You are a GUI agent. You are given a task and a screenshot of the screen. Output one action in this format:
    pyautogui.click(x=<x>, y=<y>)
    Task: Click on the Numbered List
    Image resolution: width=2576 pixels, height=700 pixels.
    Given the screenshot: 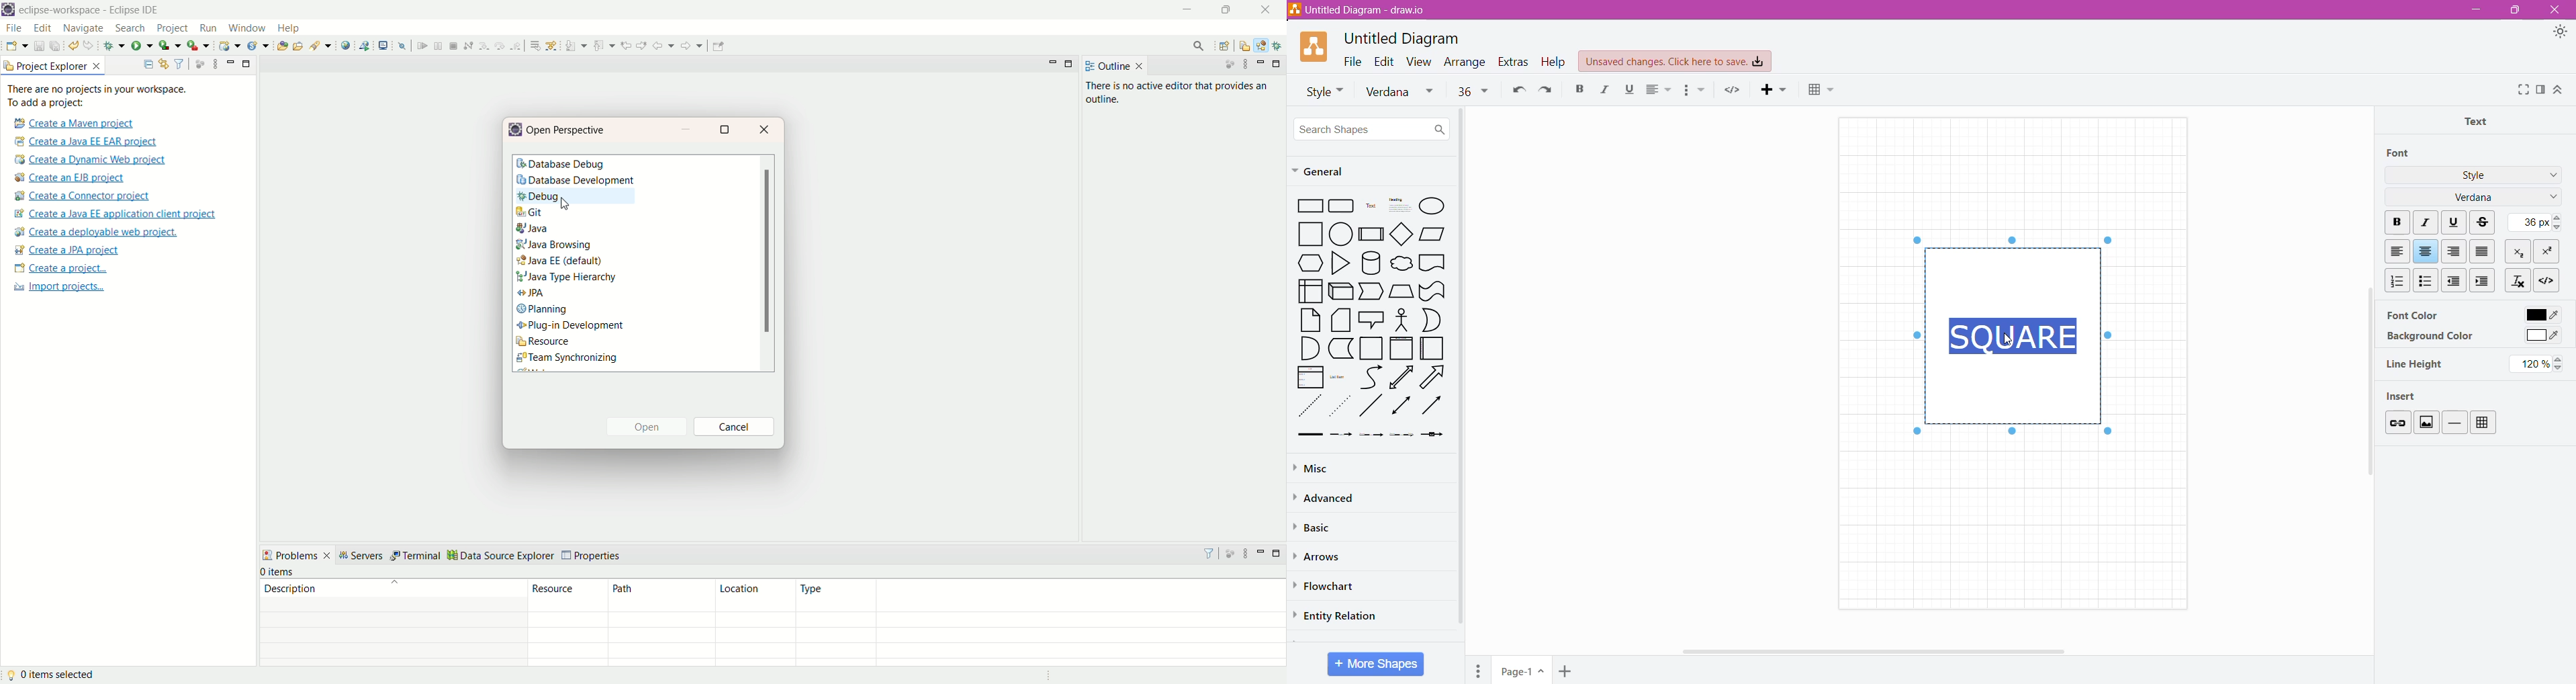 What is the action you would take?
    pyautogui.click(x=2395, y=280)
    